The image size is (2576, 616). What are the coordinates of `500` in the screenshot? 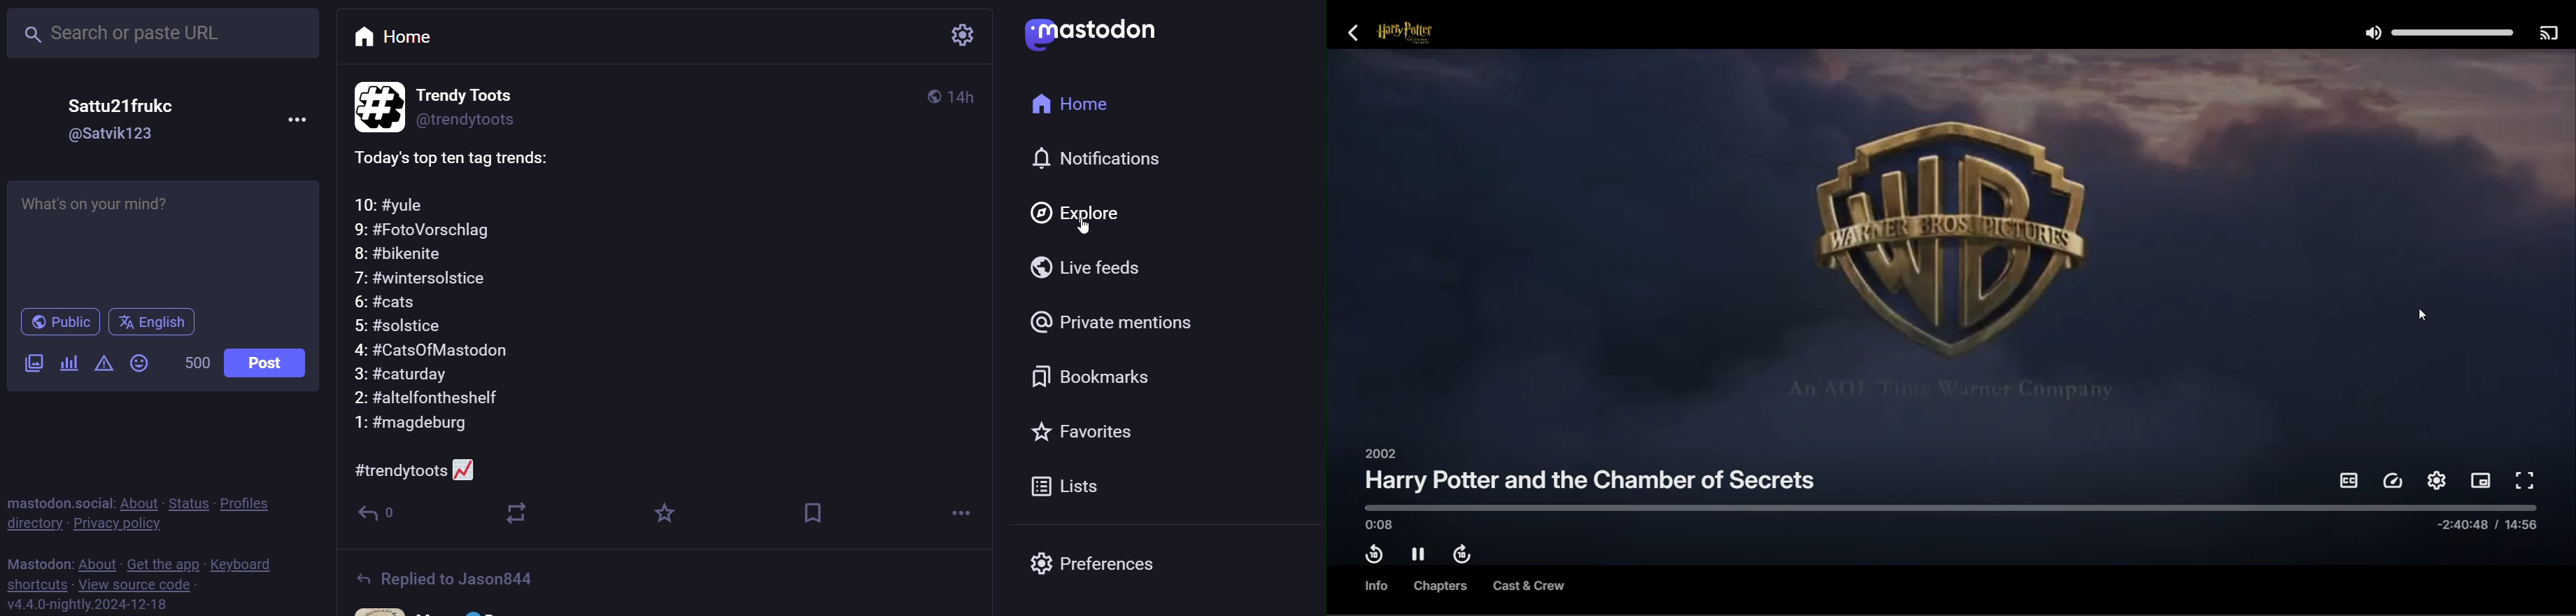 It's located at (197, 364).